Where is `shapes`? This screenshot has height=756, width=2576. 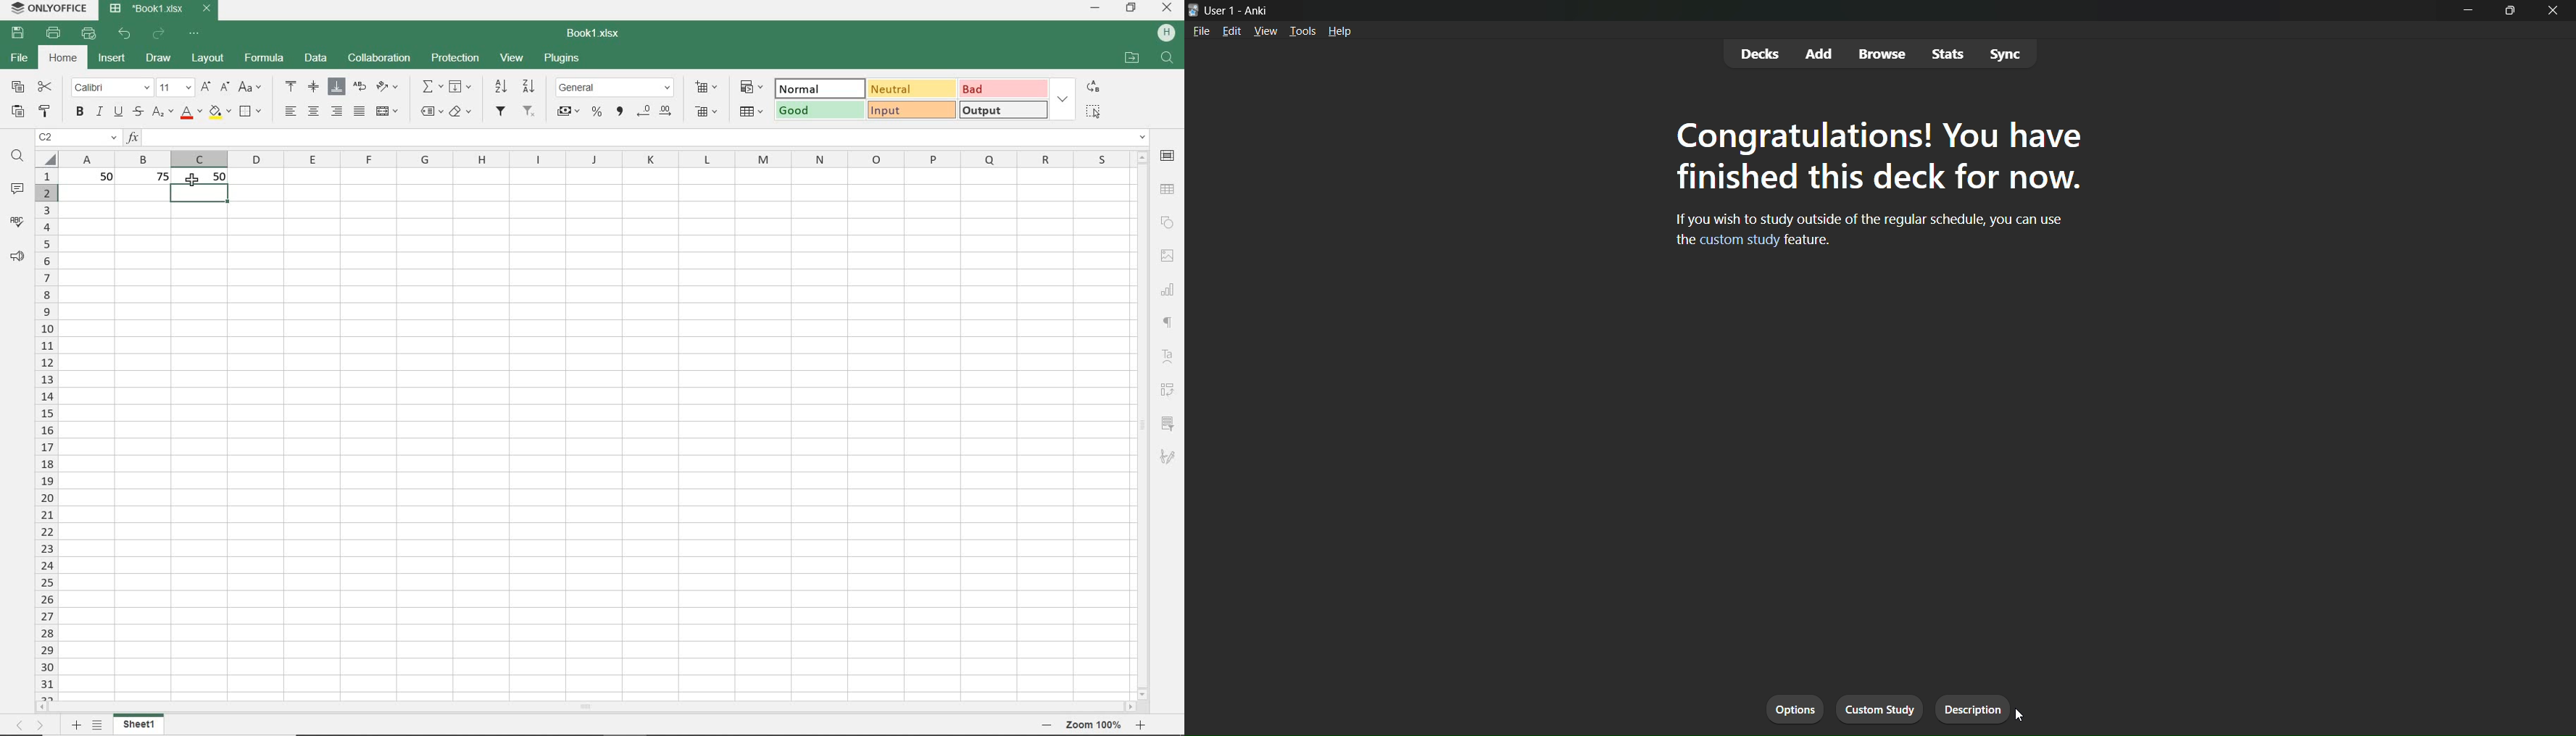 shapes is located at coordinates (1168, 222).